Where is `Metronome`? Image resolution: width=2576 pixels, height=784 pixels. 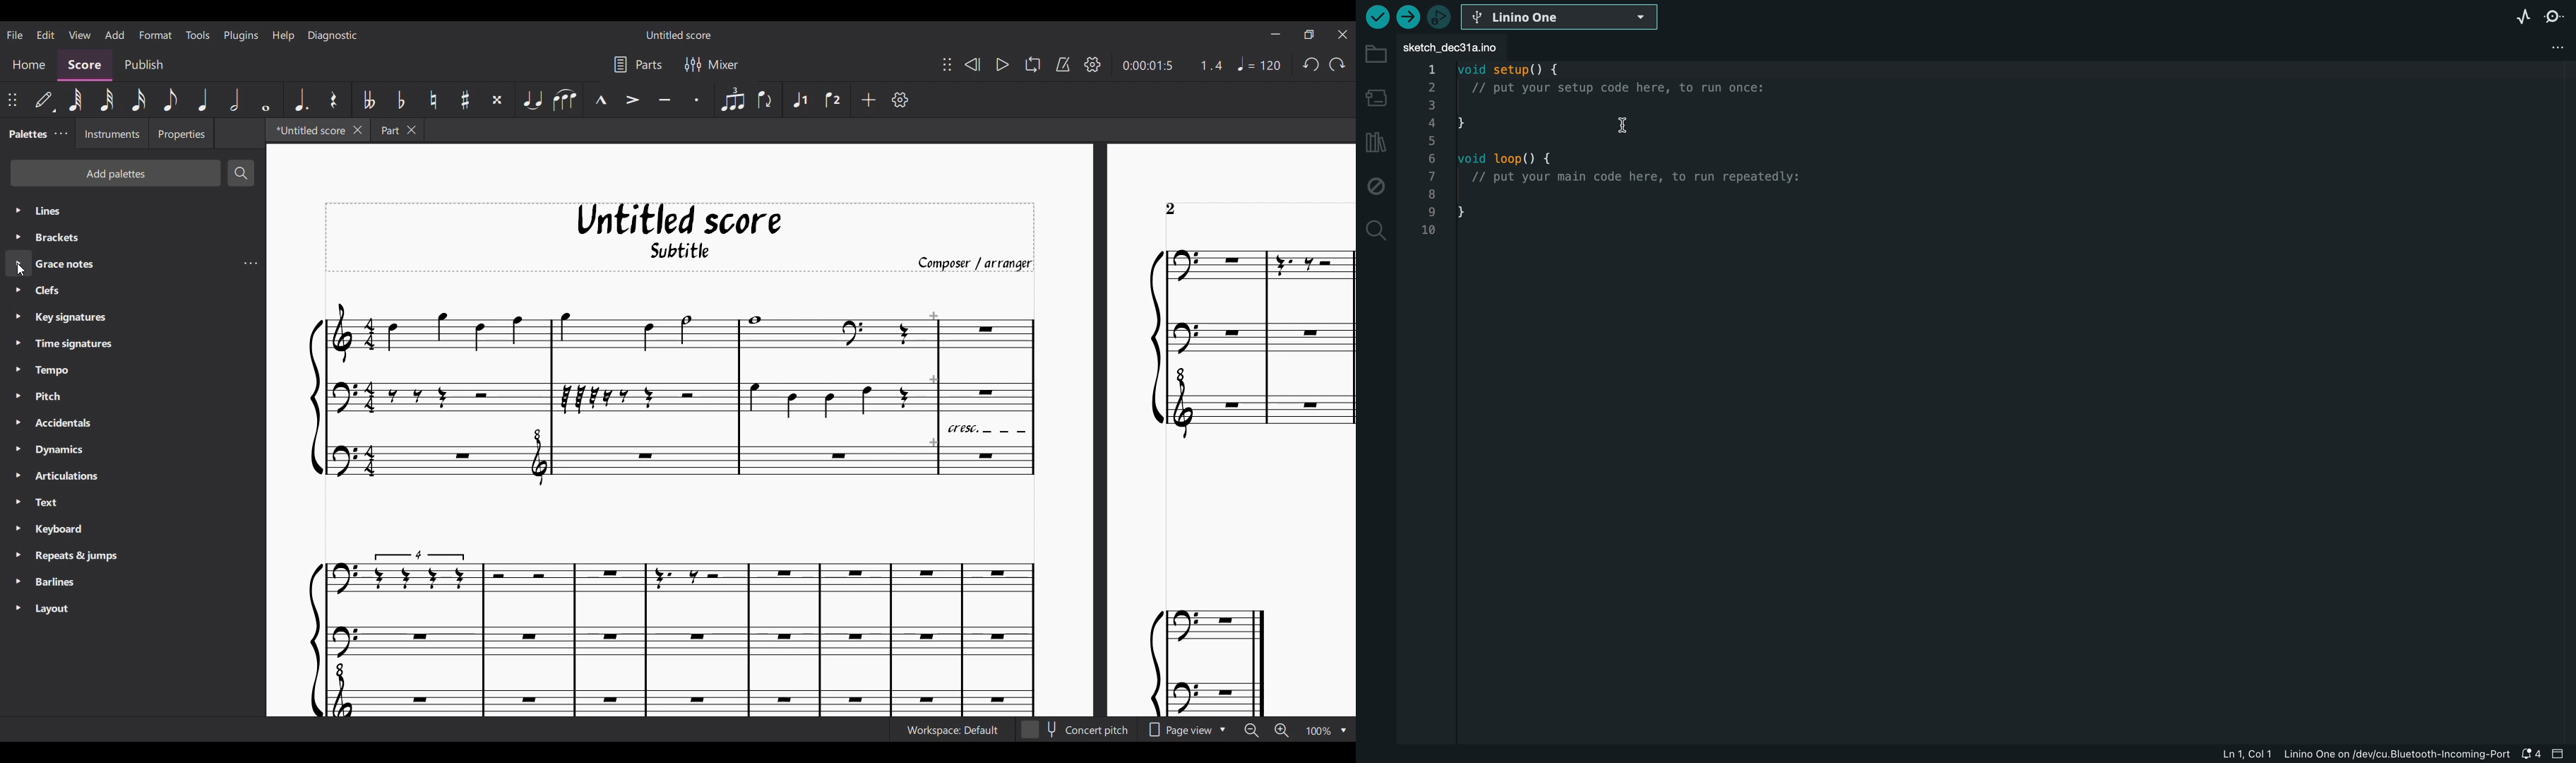
Metronome is located at coordinates (1063, 64).